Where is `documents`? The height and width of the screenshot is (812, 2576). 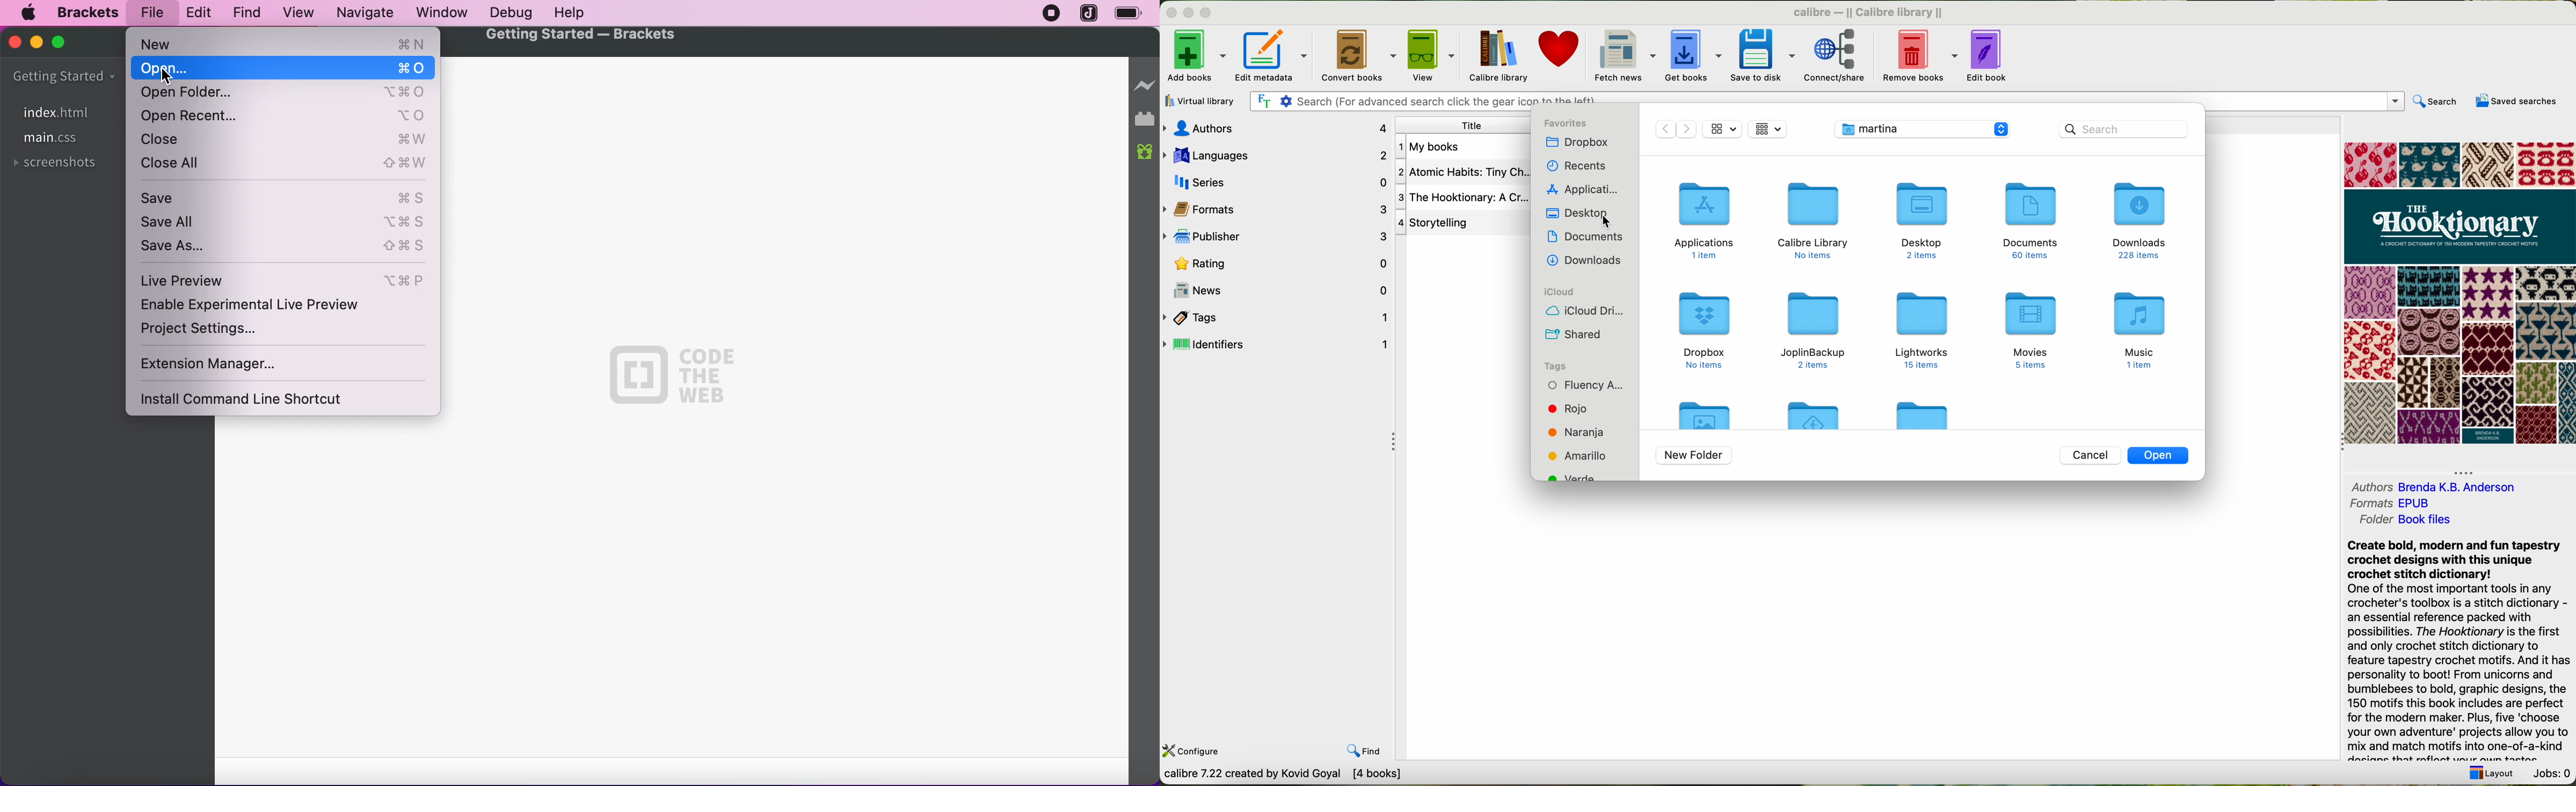
documents is located at coordinates (1587, 239).